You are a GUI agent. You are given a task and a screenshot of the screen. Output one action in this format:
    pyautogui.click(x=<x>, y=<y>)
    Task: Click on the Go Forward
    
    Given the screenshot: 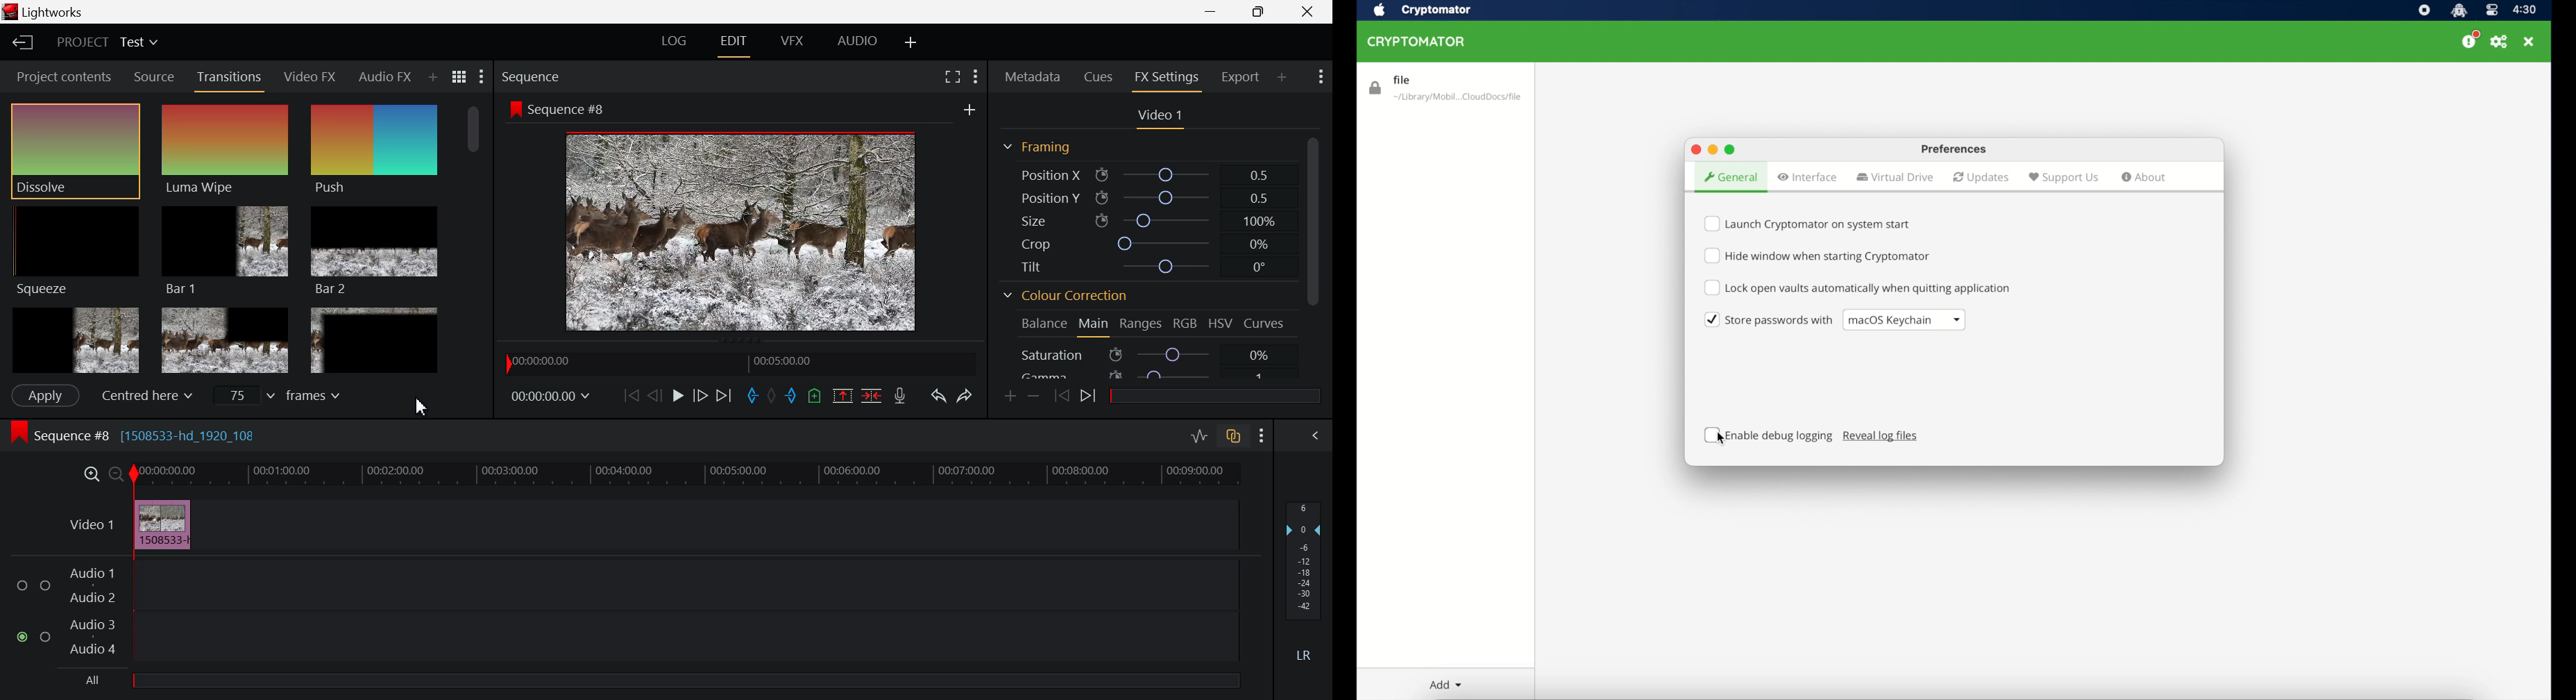 What is the action you would take?
    pyautogui.click(x=699, y=397)
    